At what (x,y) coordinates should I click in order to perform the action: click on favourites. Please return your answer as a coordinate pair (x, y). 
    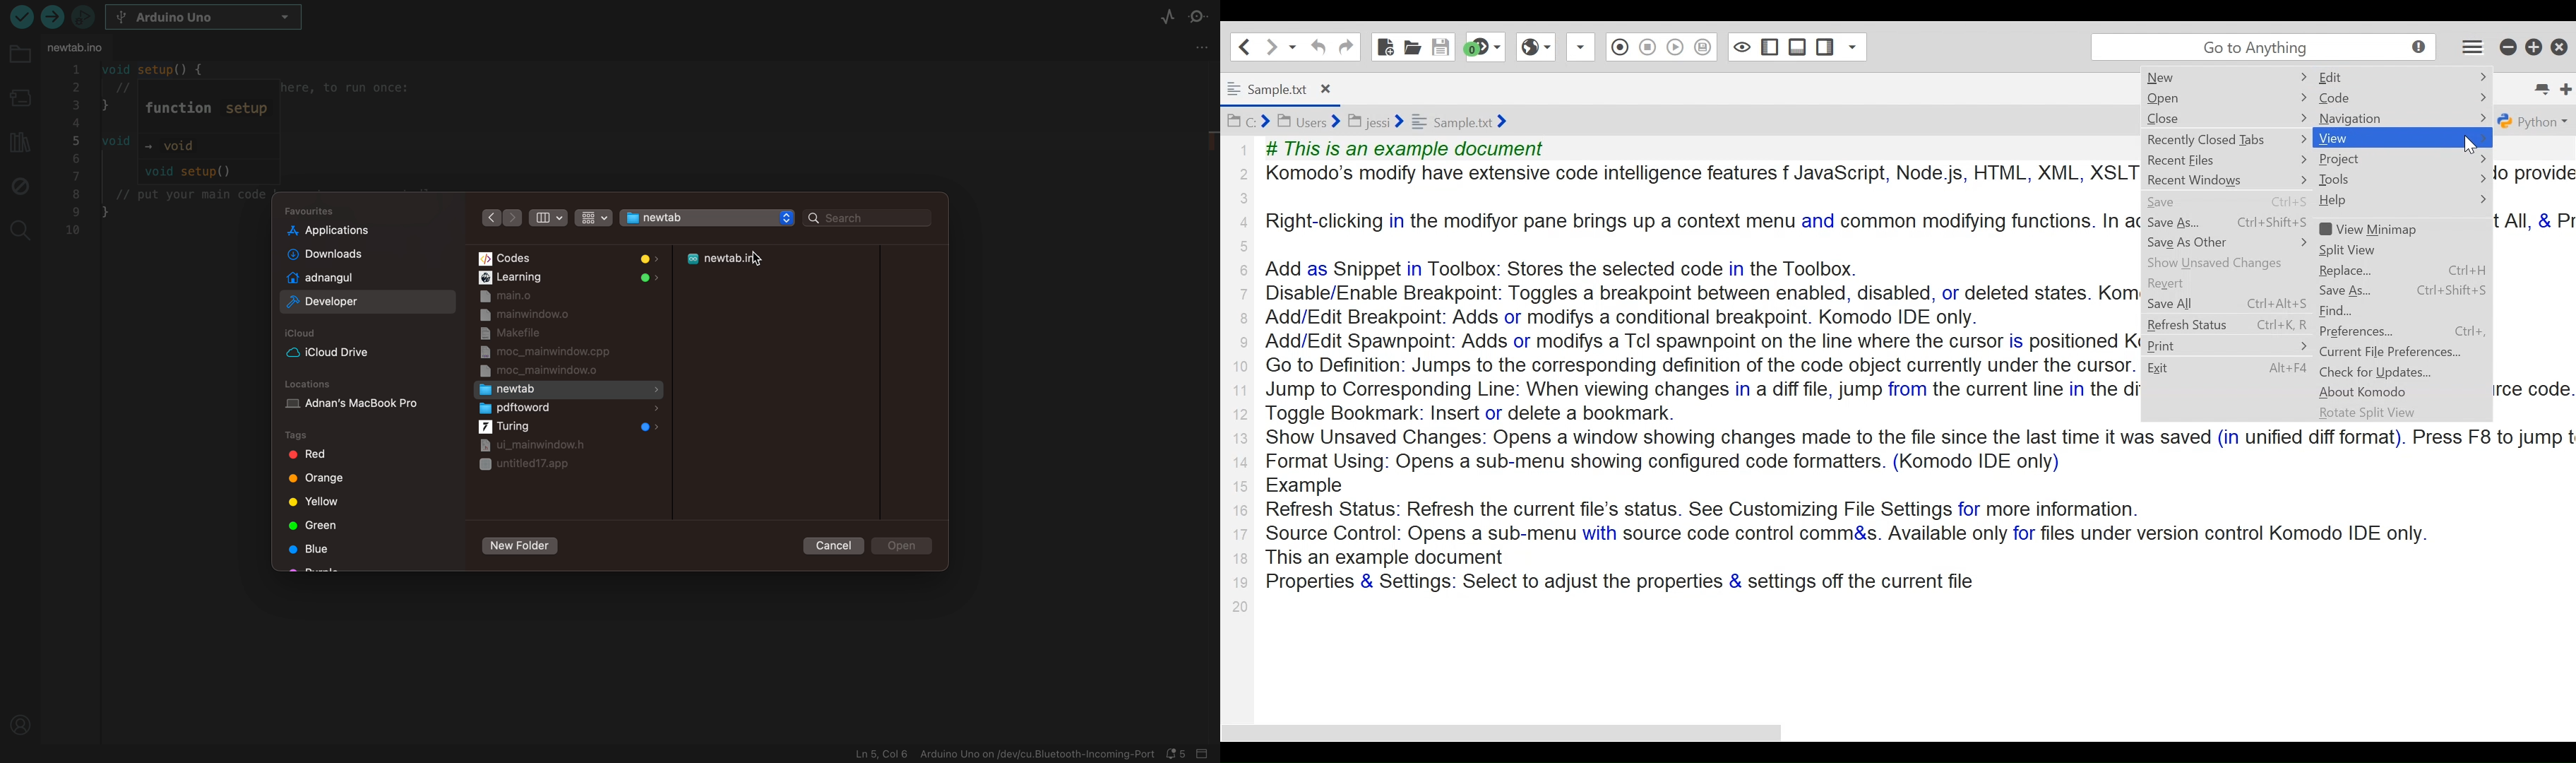
    Looking at the image, I should click on (313, 211).